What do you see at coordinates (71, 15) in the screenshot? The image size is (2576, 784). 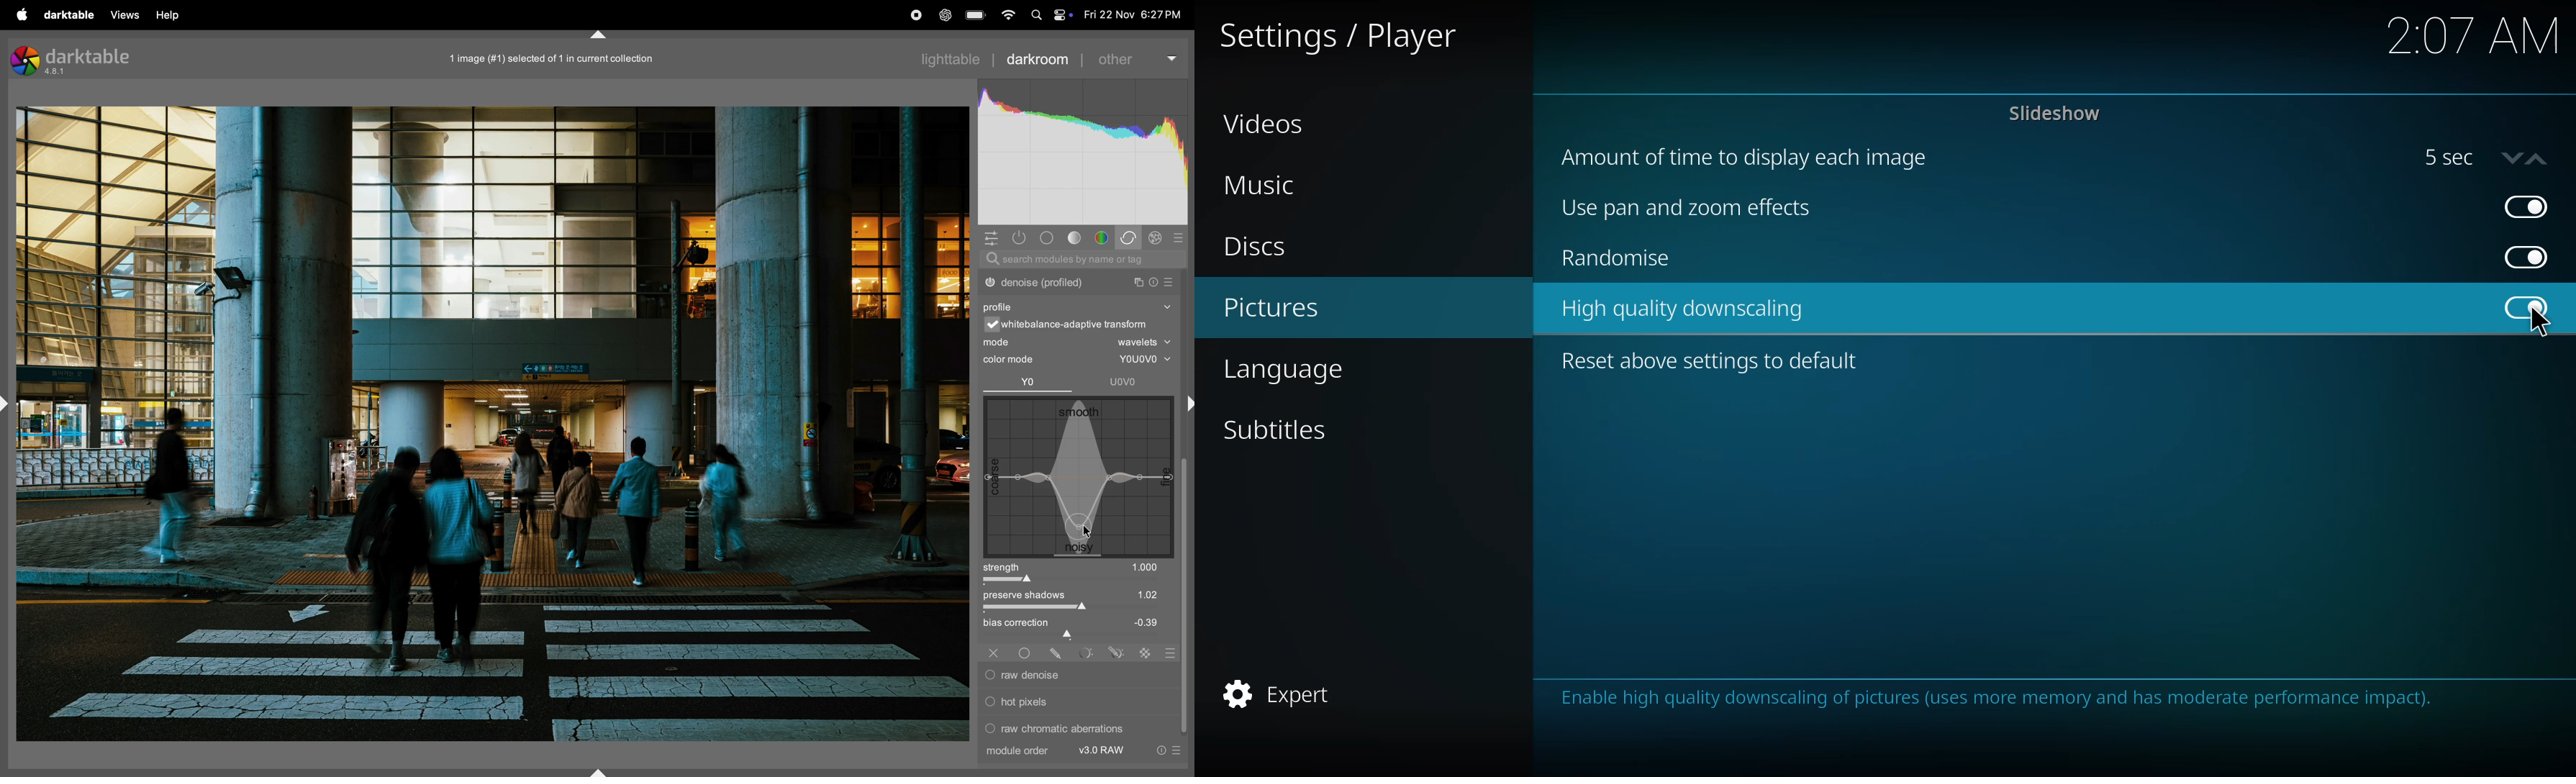 I see `darktable` at bounding box center [71, 15].